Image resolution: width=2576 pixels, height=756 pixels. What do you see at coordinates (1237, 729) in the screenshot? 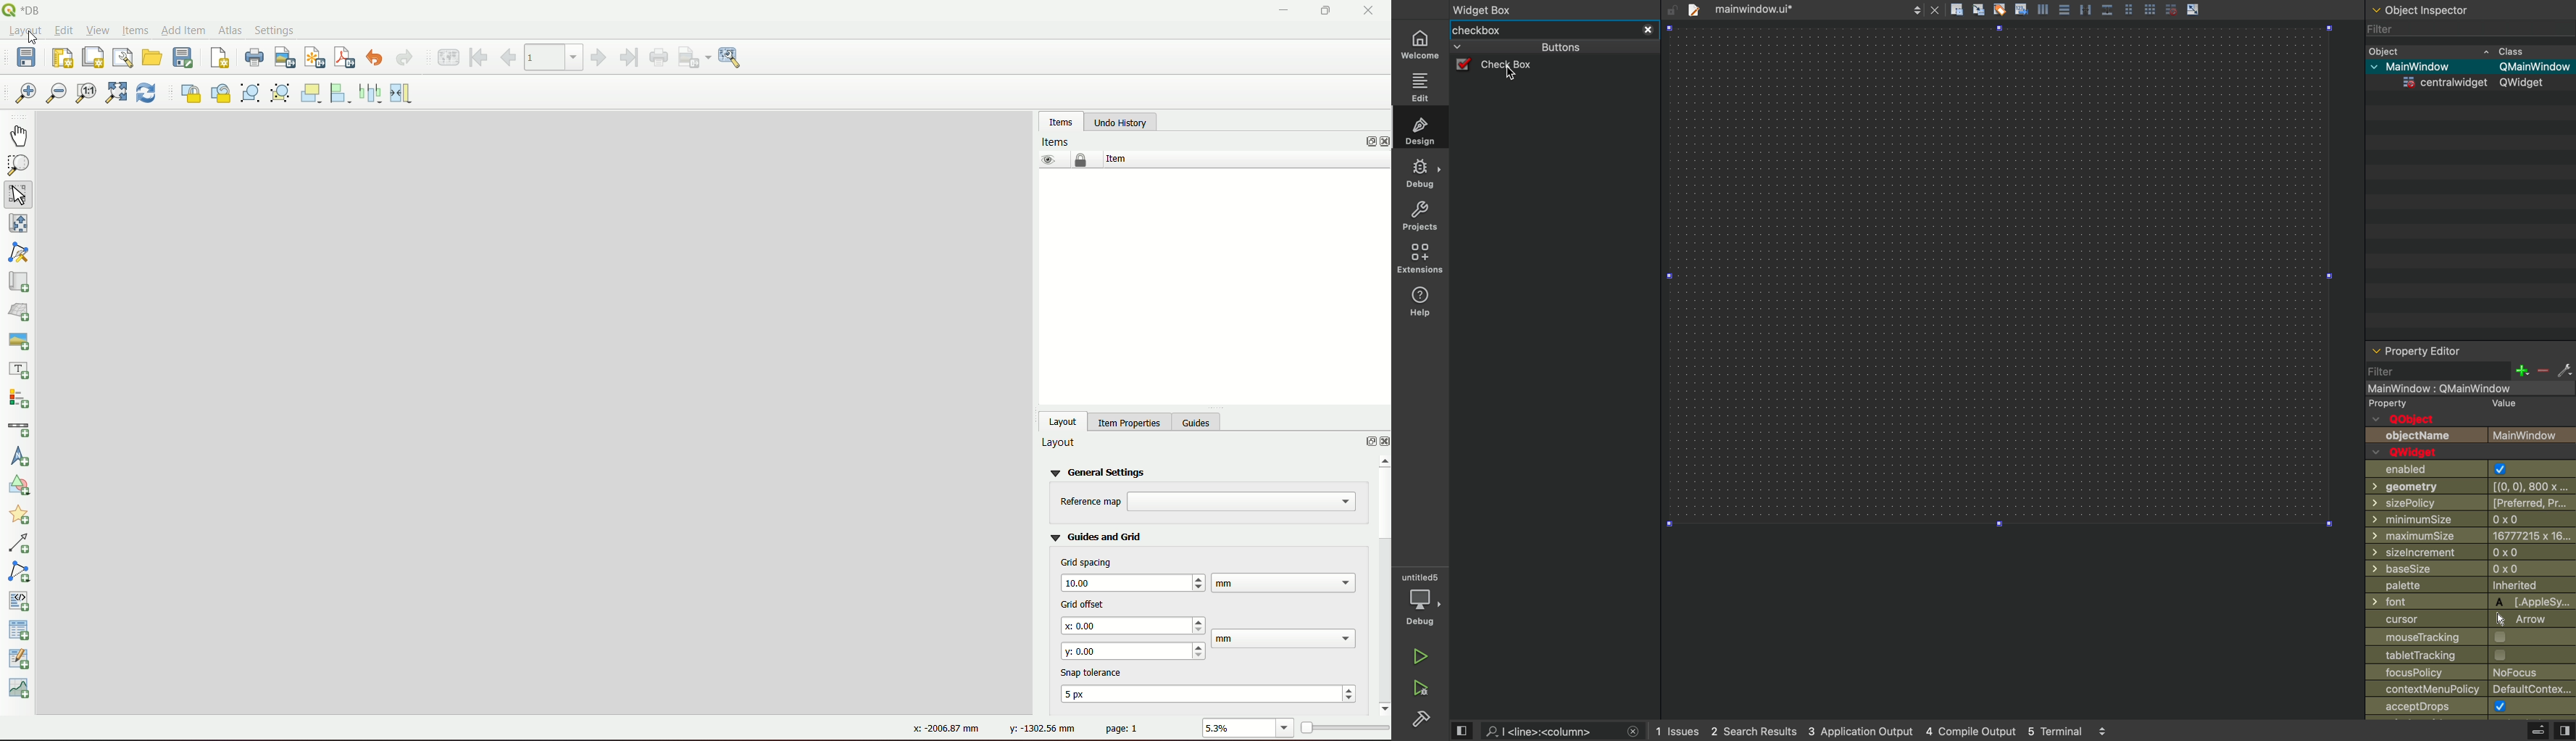
I see `value` at bounding box center [1237, 729].